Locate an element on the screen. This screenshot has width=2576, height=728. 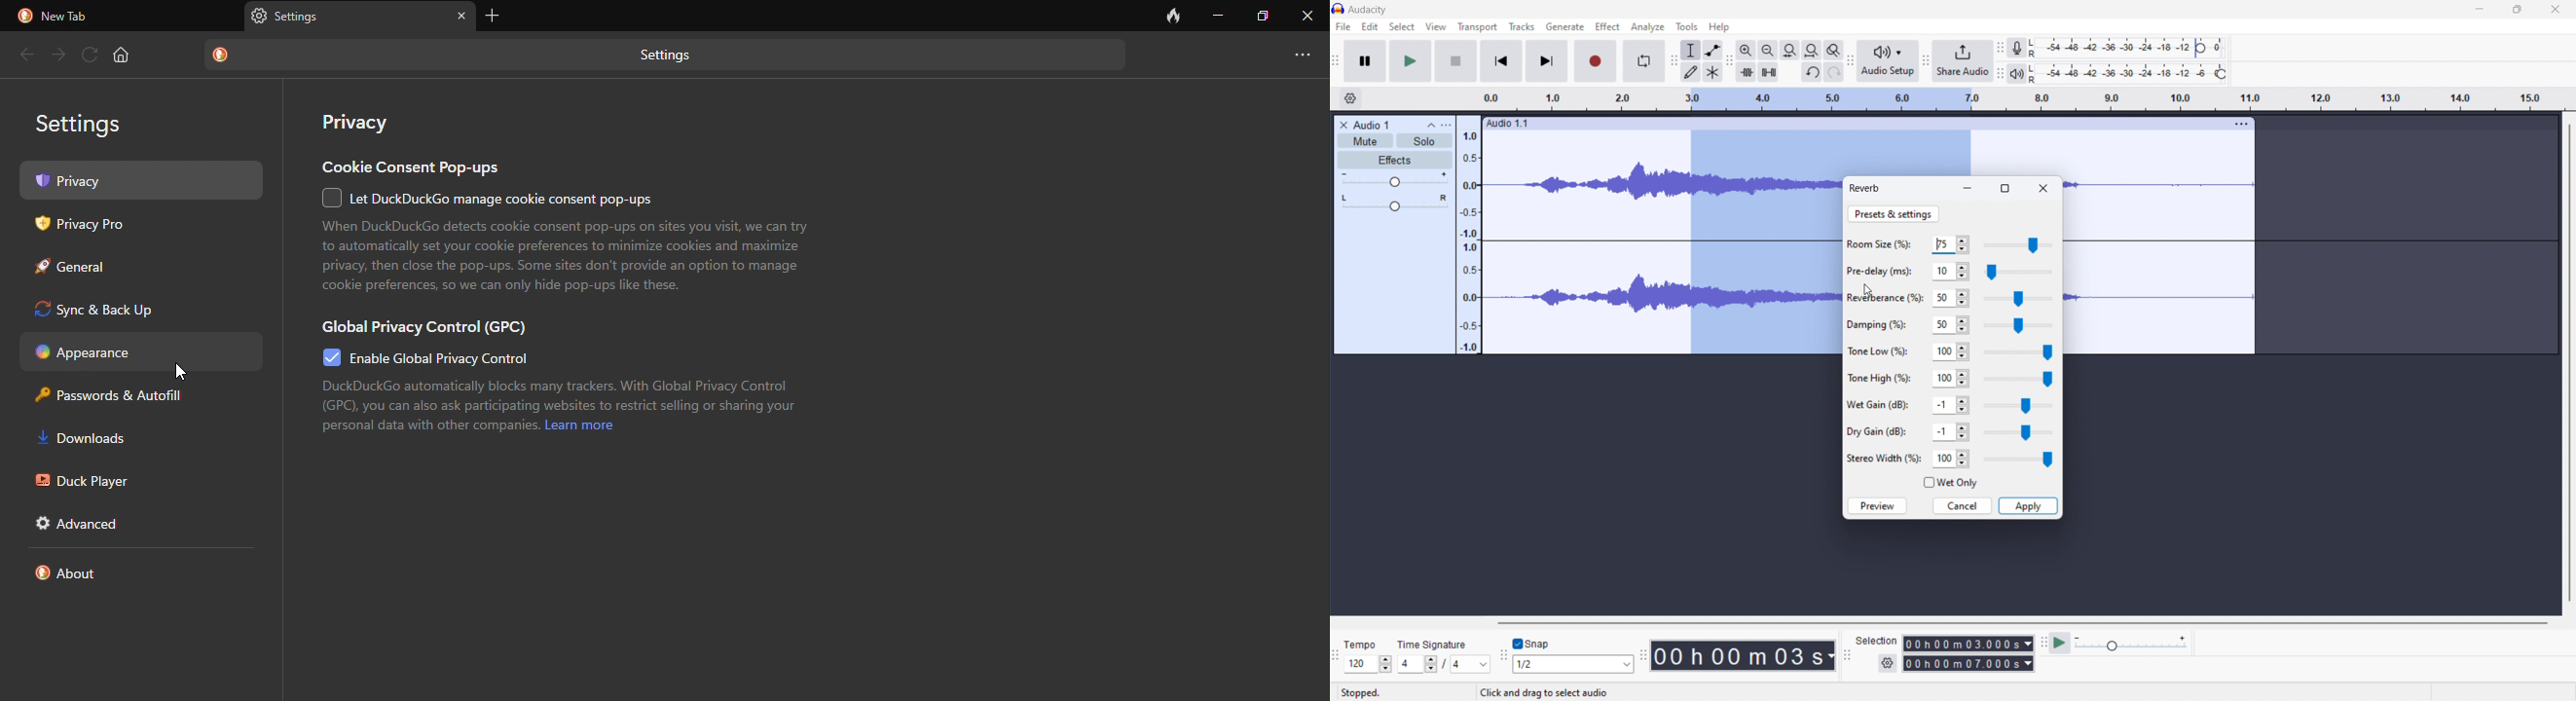
Tone High (%): is located at coordinates (1882, 378).